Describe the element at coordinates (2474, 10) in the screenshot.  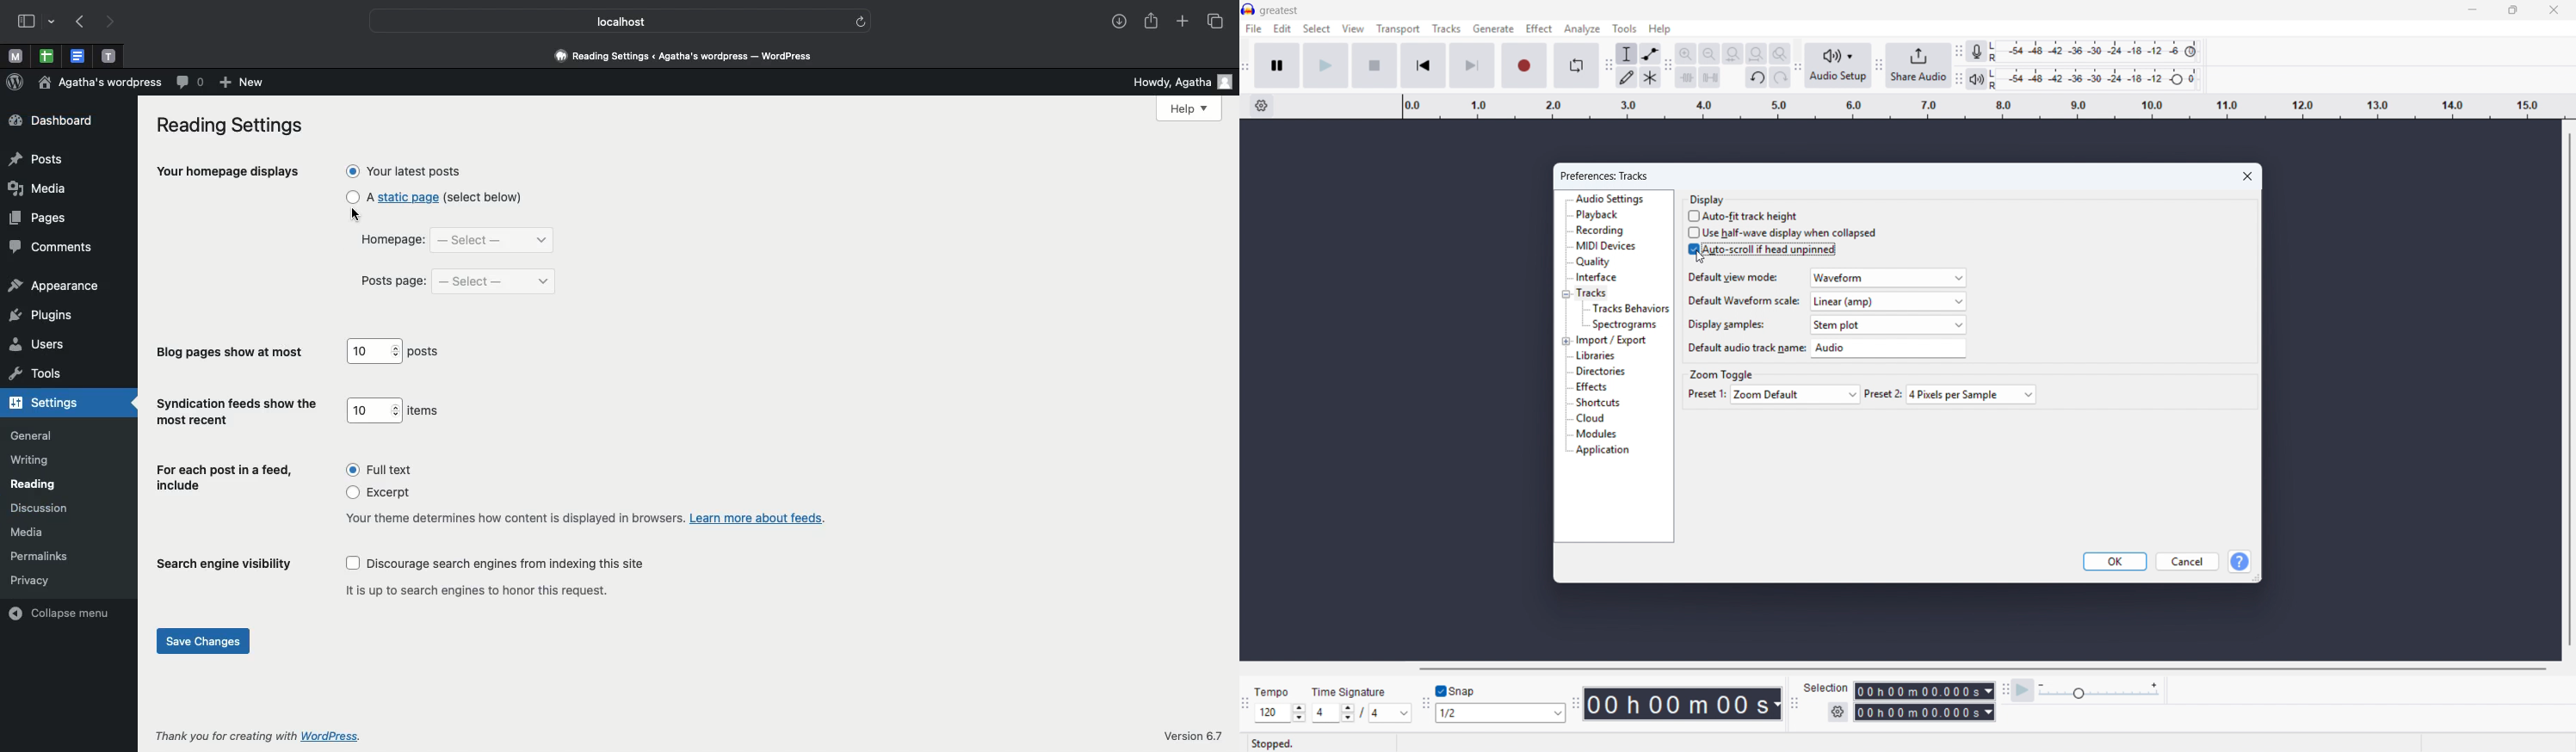
I see `minimise ` at that location.